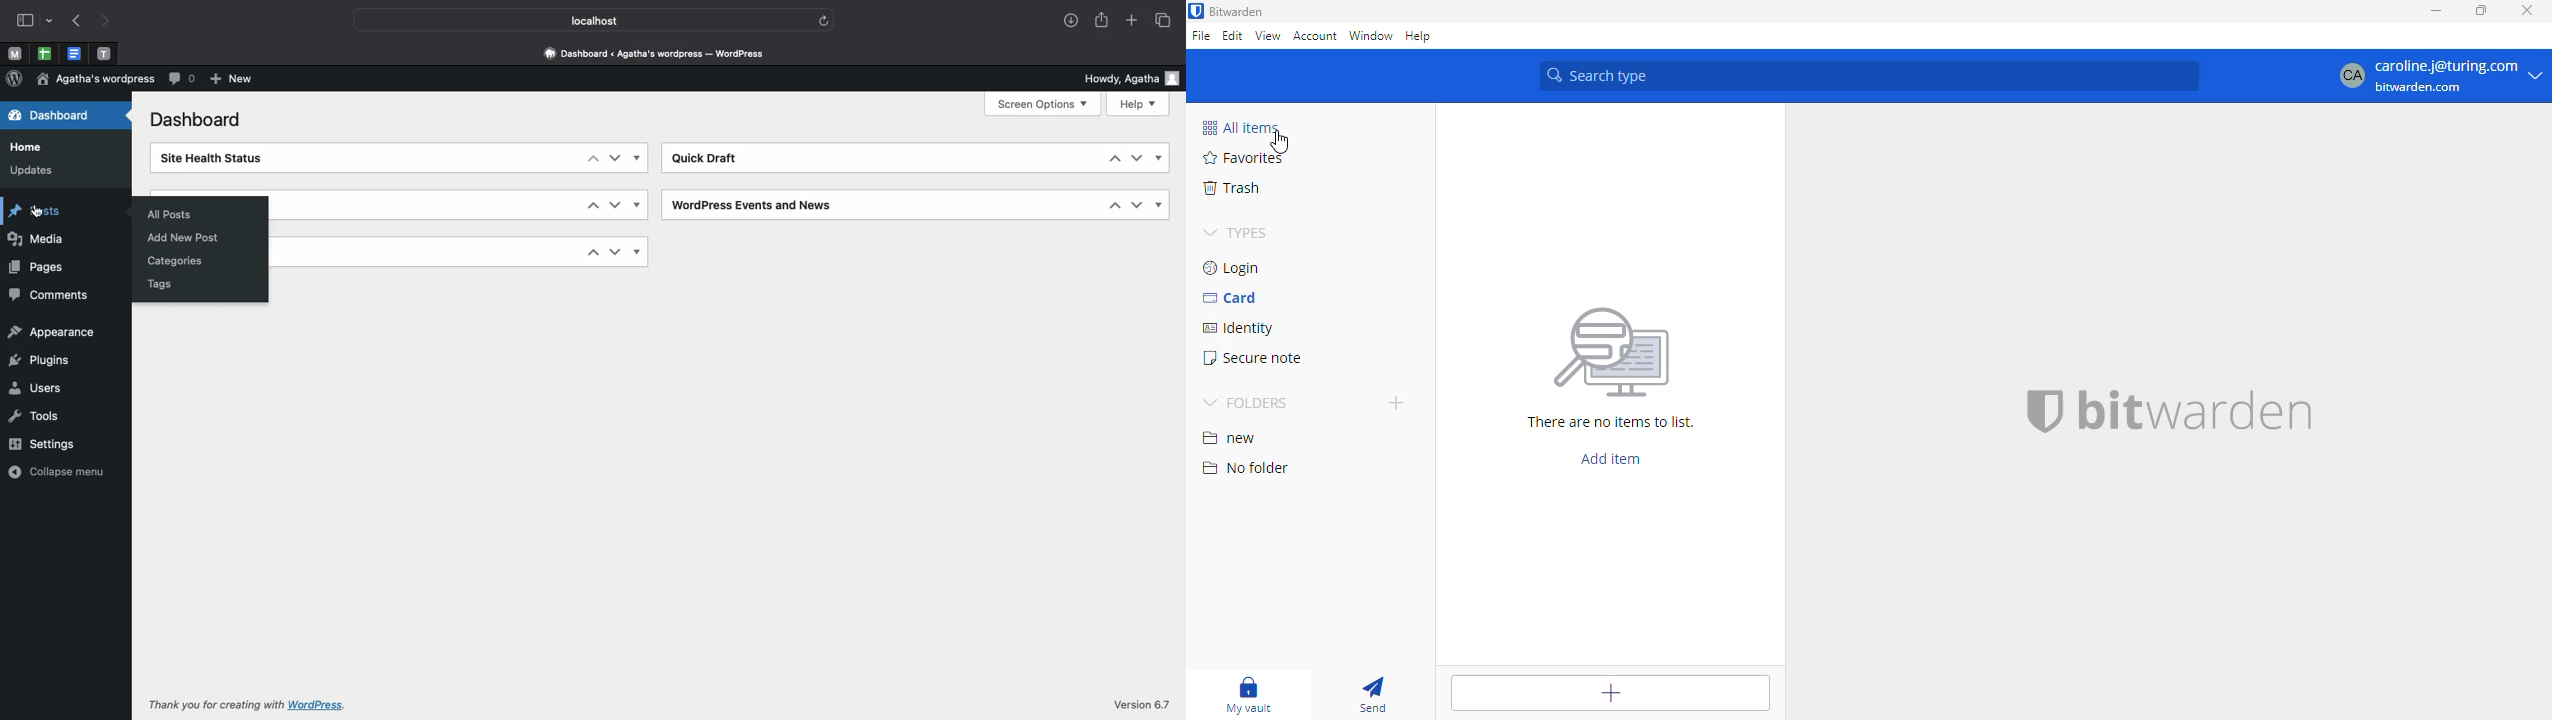  Describe the element at coordinates (591, 160) in the screenshot. I see `Up` at that location.